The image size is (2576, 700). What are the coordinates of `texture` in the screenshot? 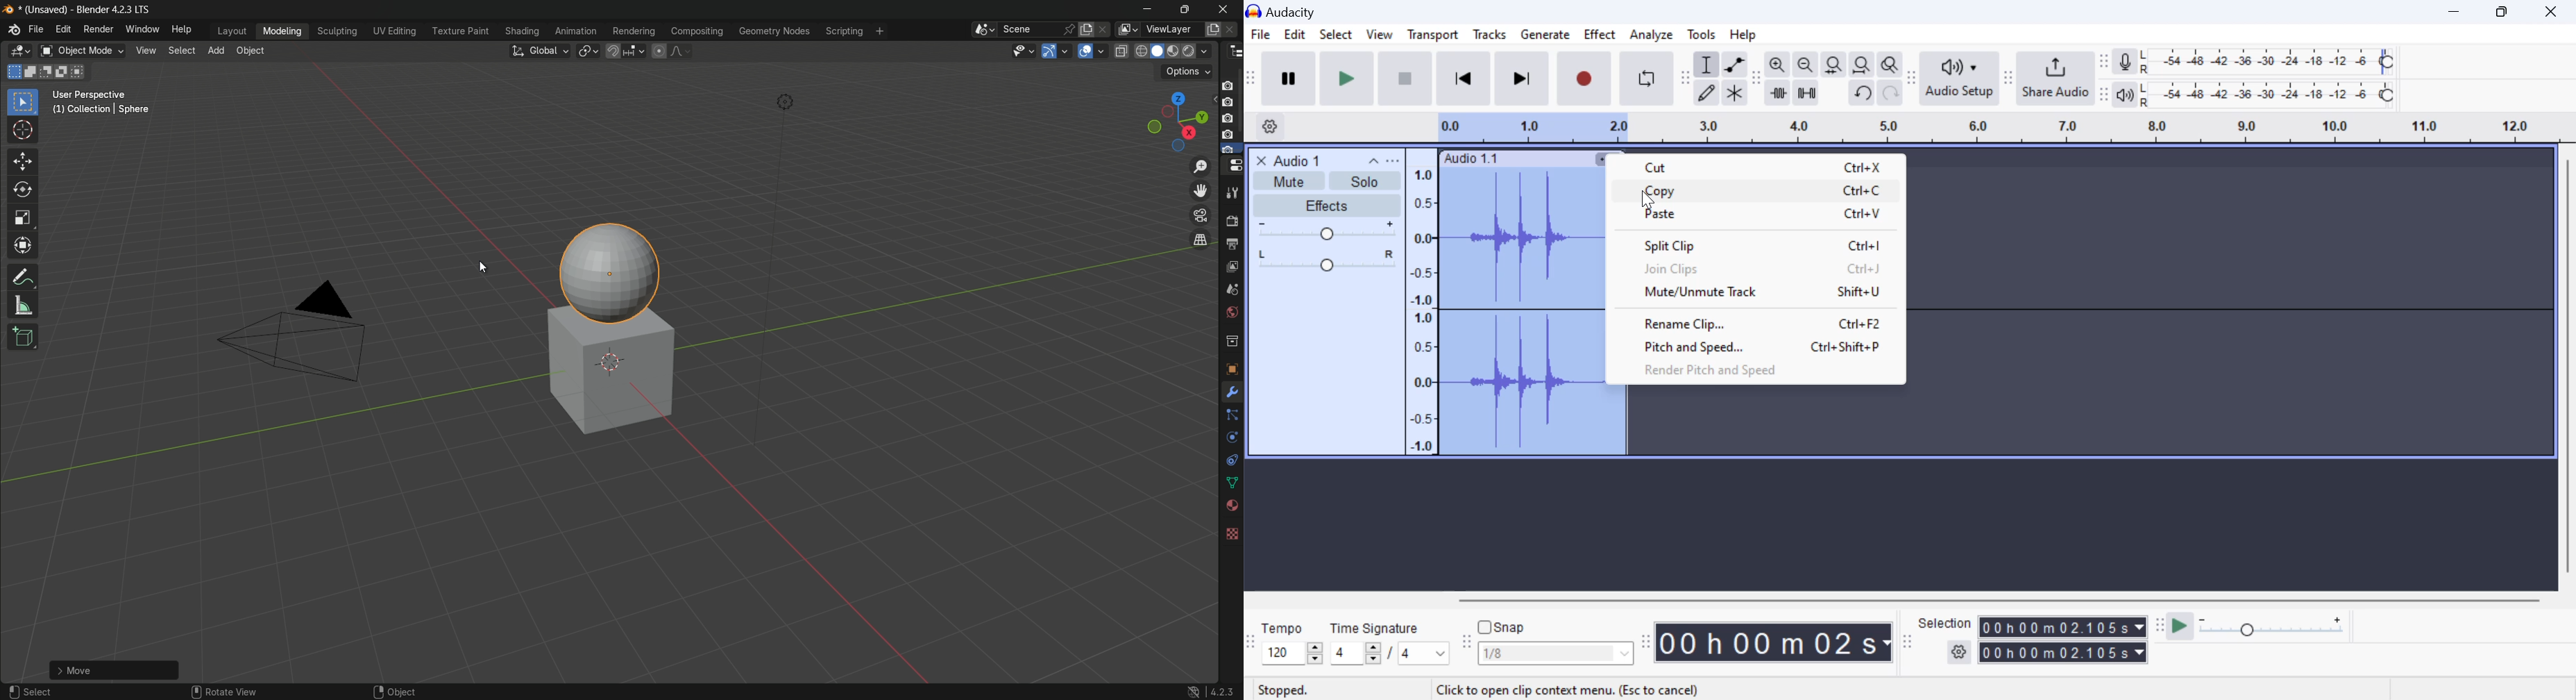 It's located at (1231, 371).